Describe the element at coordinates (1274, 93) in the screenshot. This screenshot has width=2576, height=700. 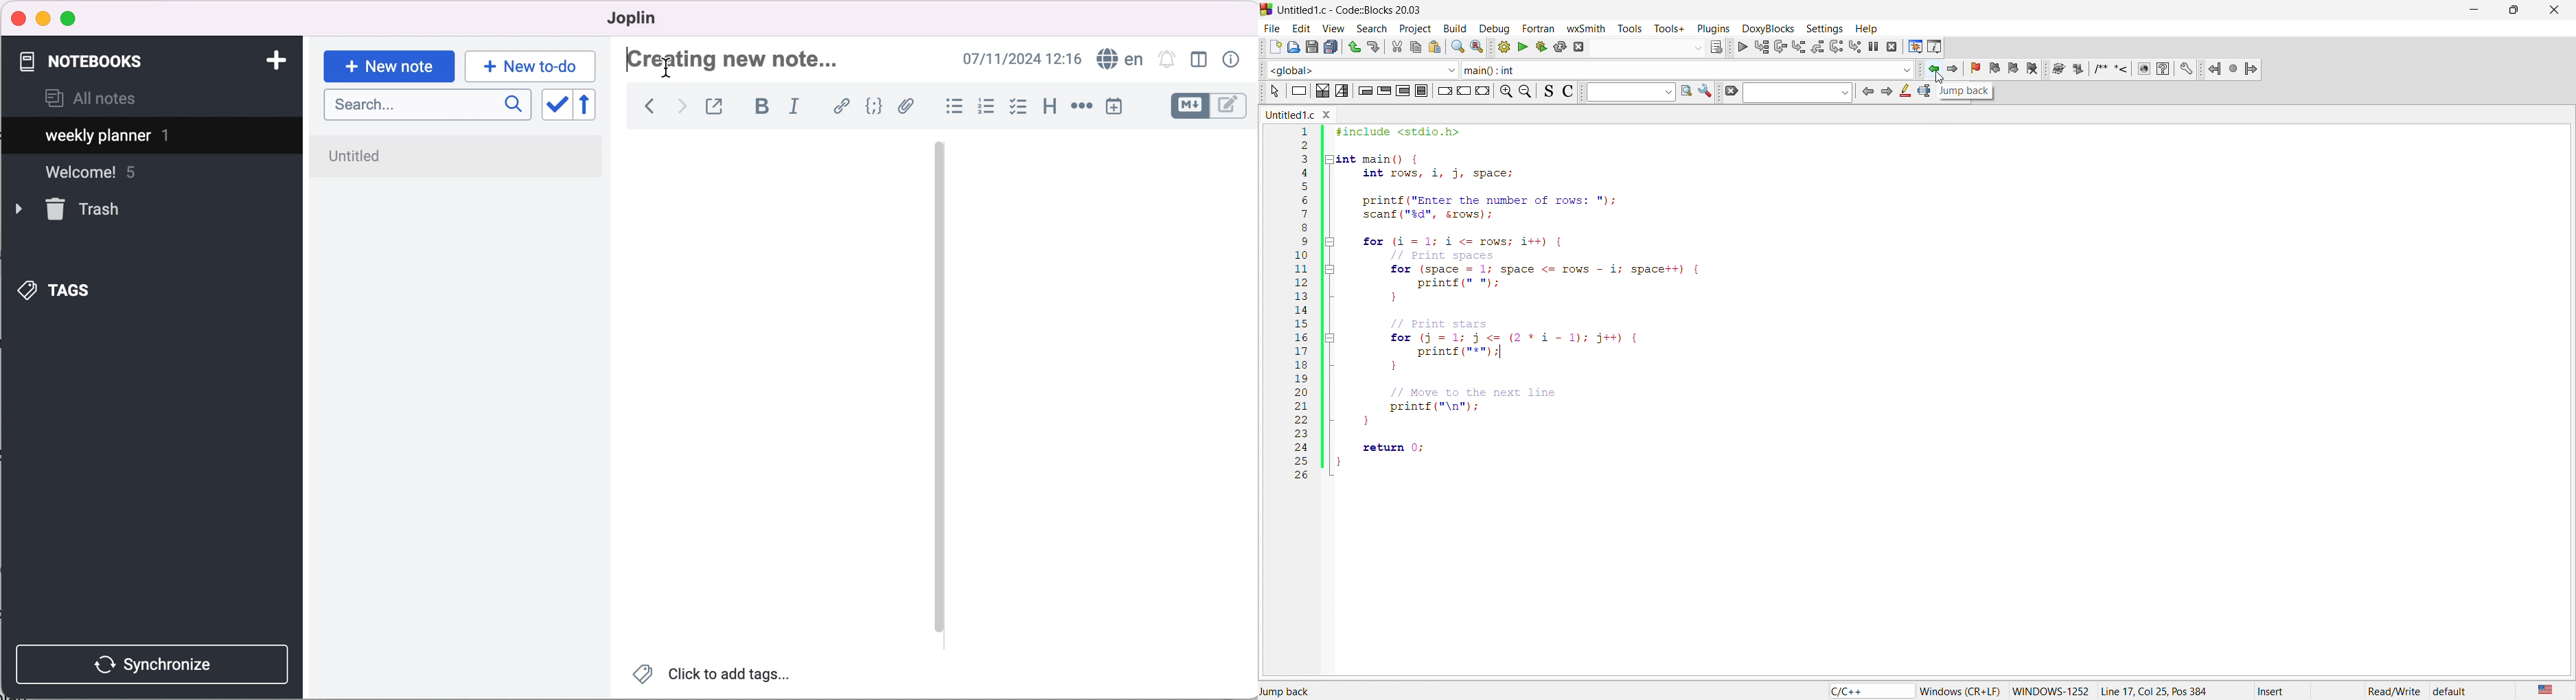
I see `icon` at that location.